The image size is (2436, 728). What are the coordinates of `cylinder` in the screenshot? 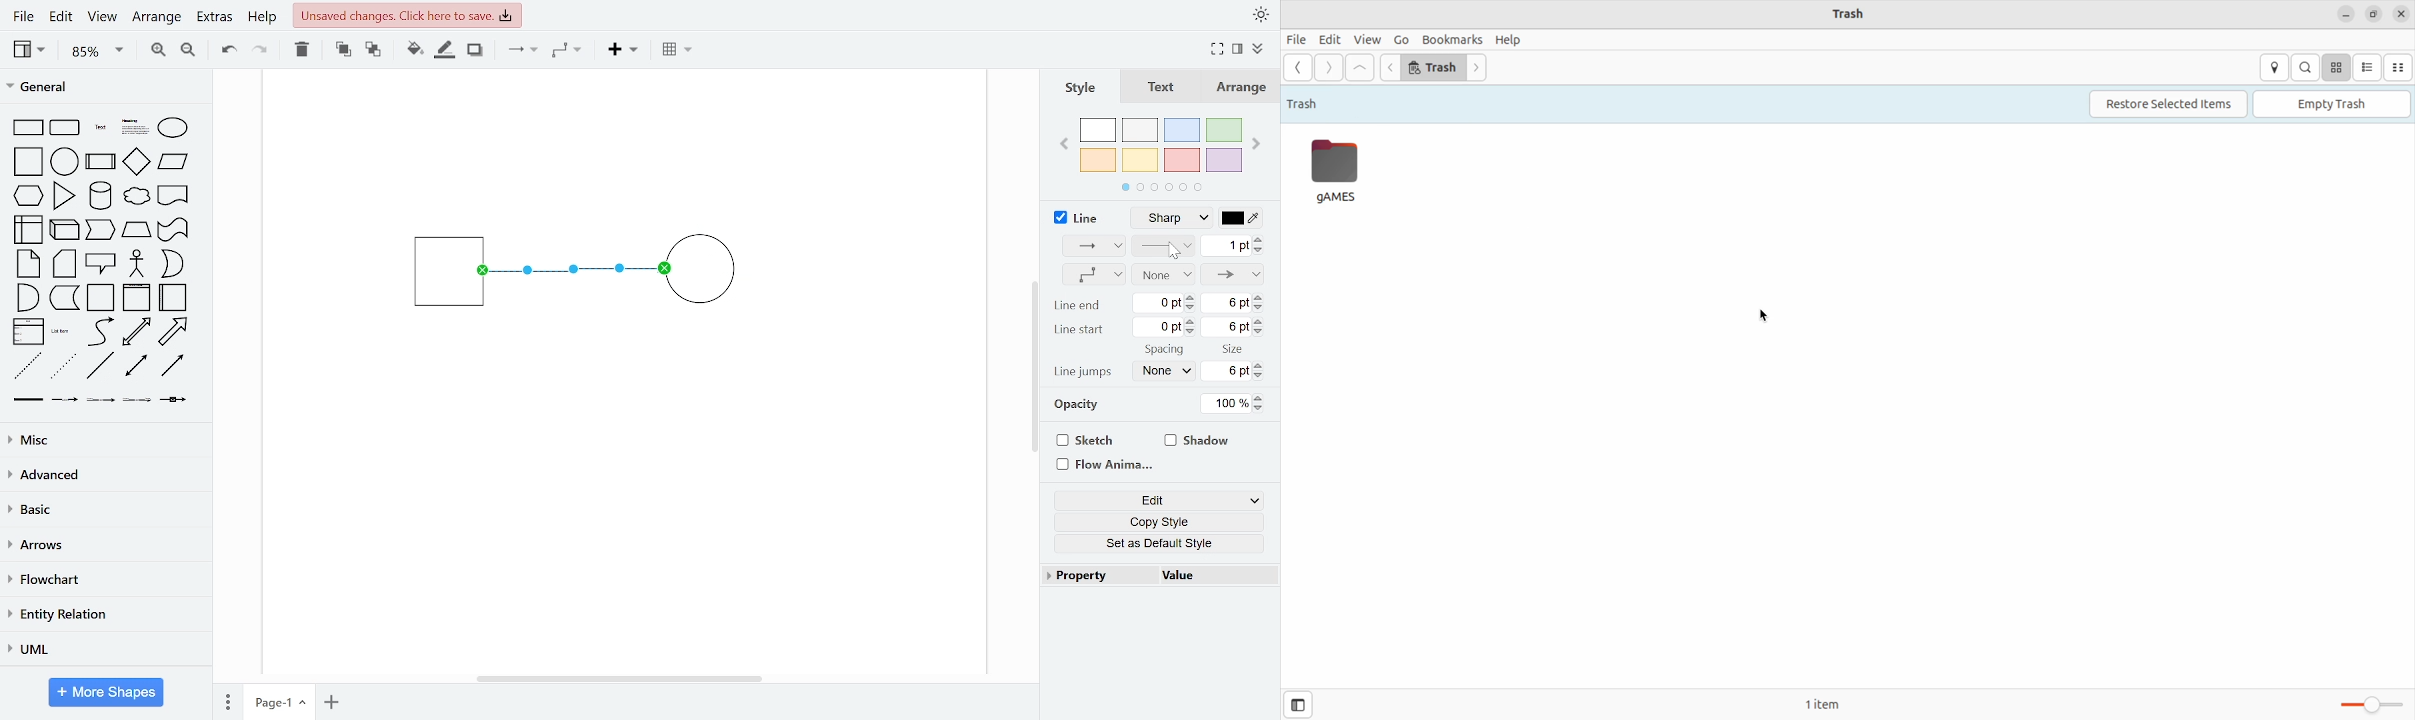 It's located at (102, 197).